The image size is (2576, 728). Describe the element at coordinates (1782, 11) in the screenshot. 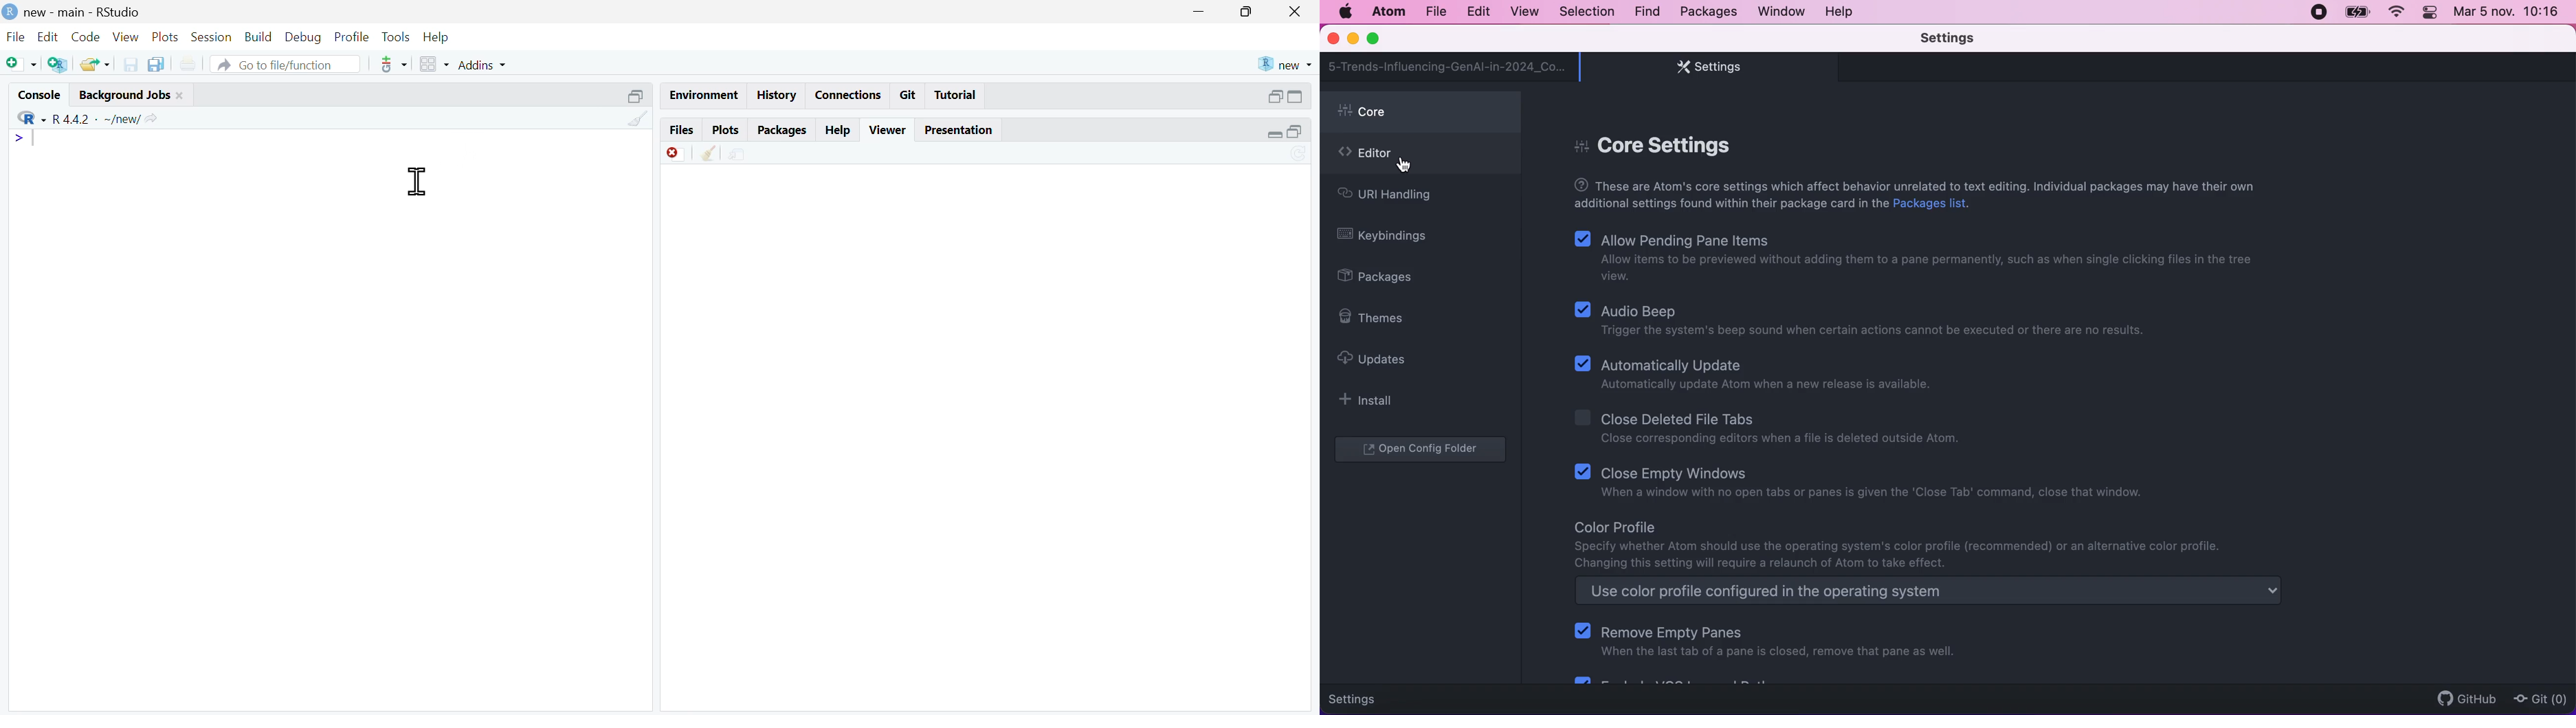

I see `window` at that location.